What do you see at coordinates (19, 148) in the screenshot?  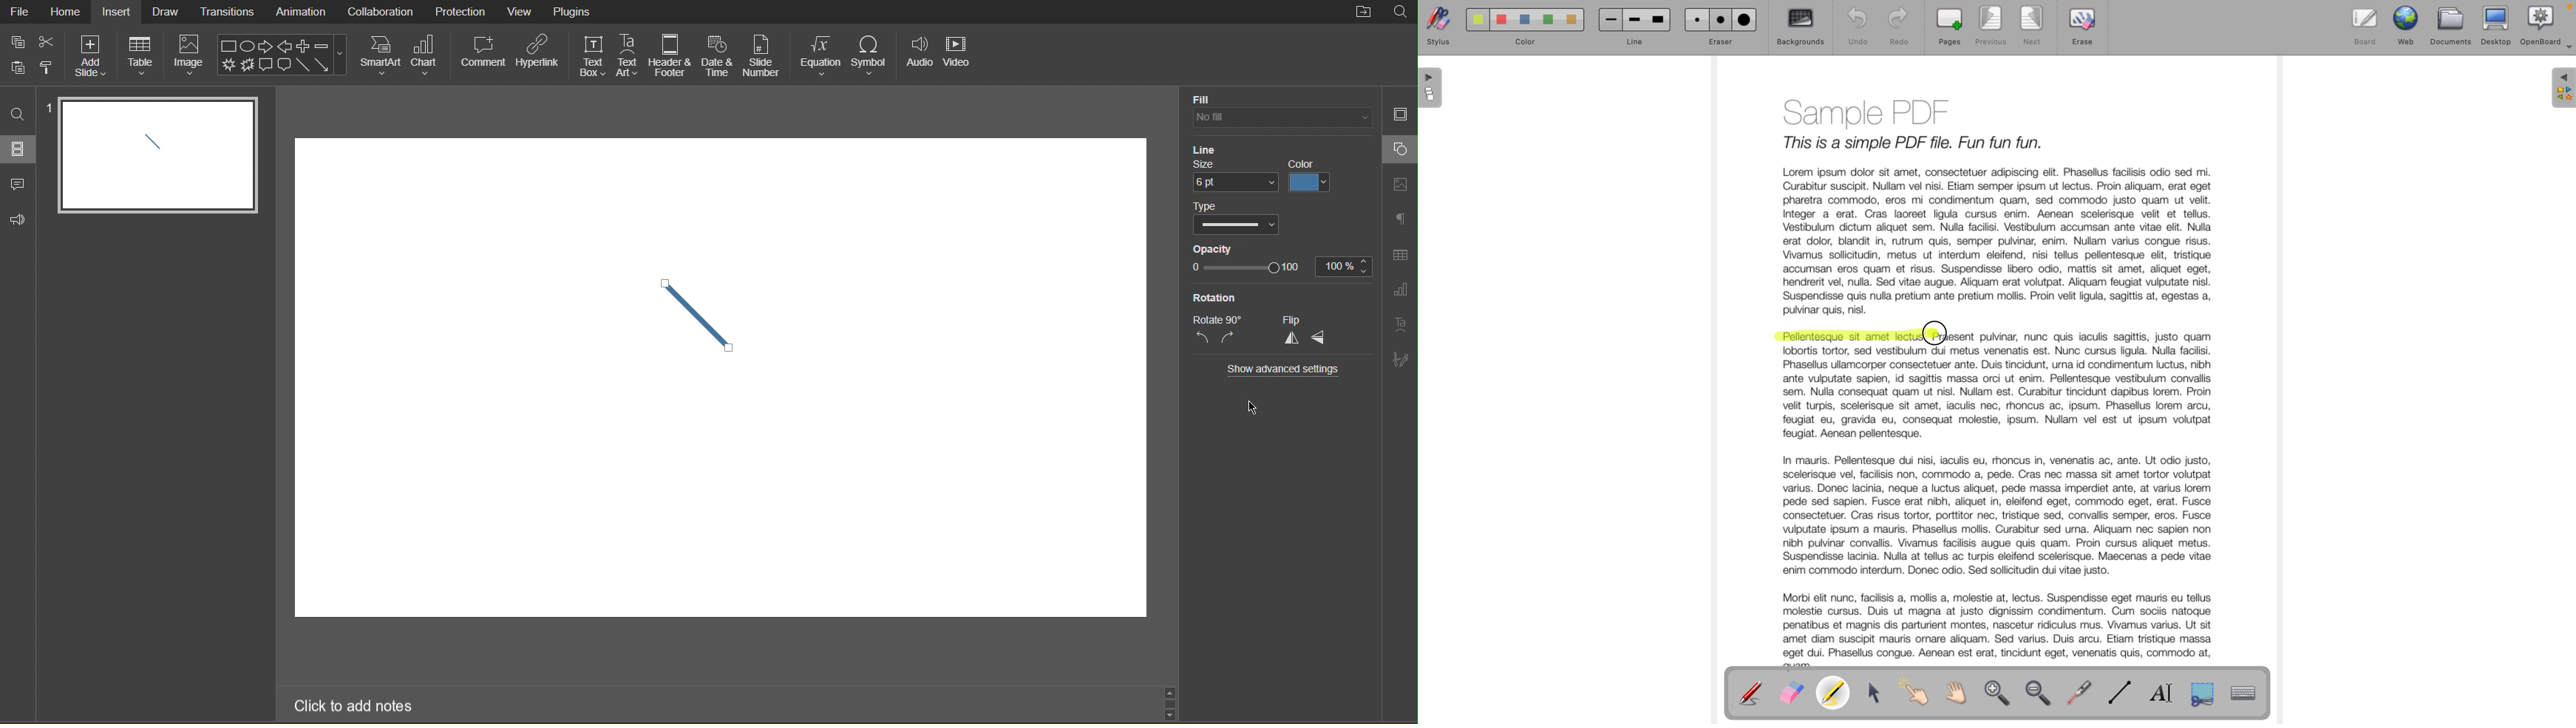 I see `Slides` at bounding box center [19, 148].